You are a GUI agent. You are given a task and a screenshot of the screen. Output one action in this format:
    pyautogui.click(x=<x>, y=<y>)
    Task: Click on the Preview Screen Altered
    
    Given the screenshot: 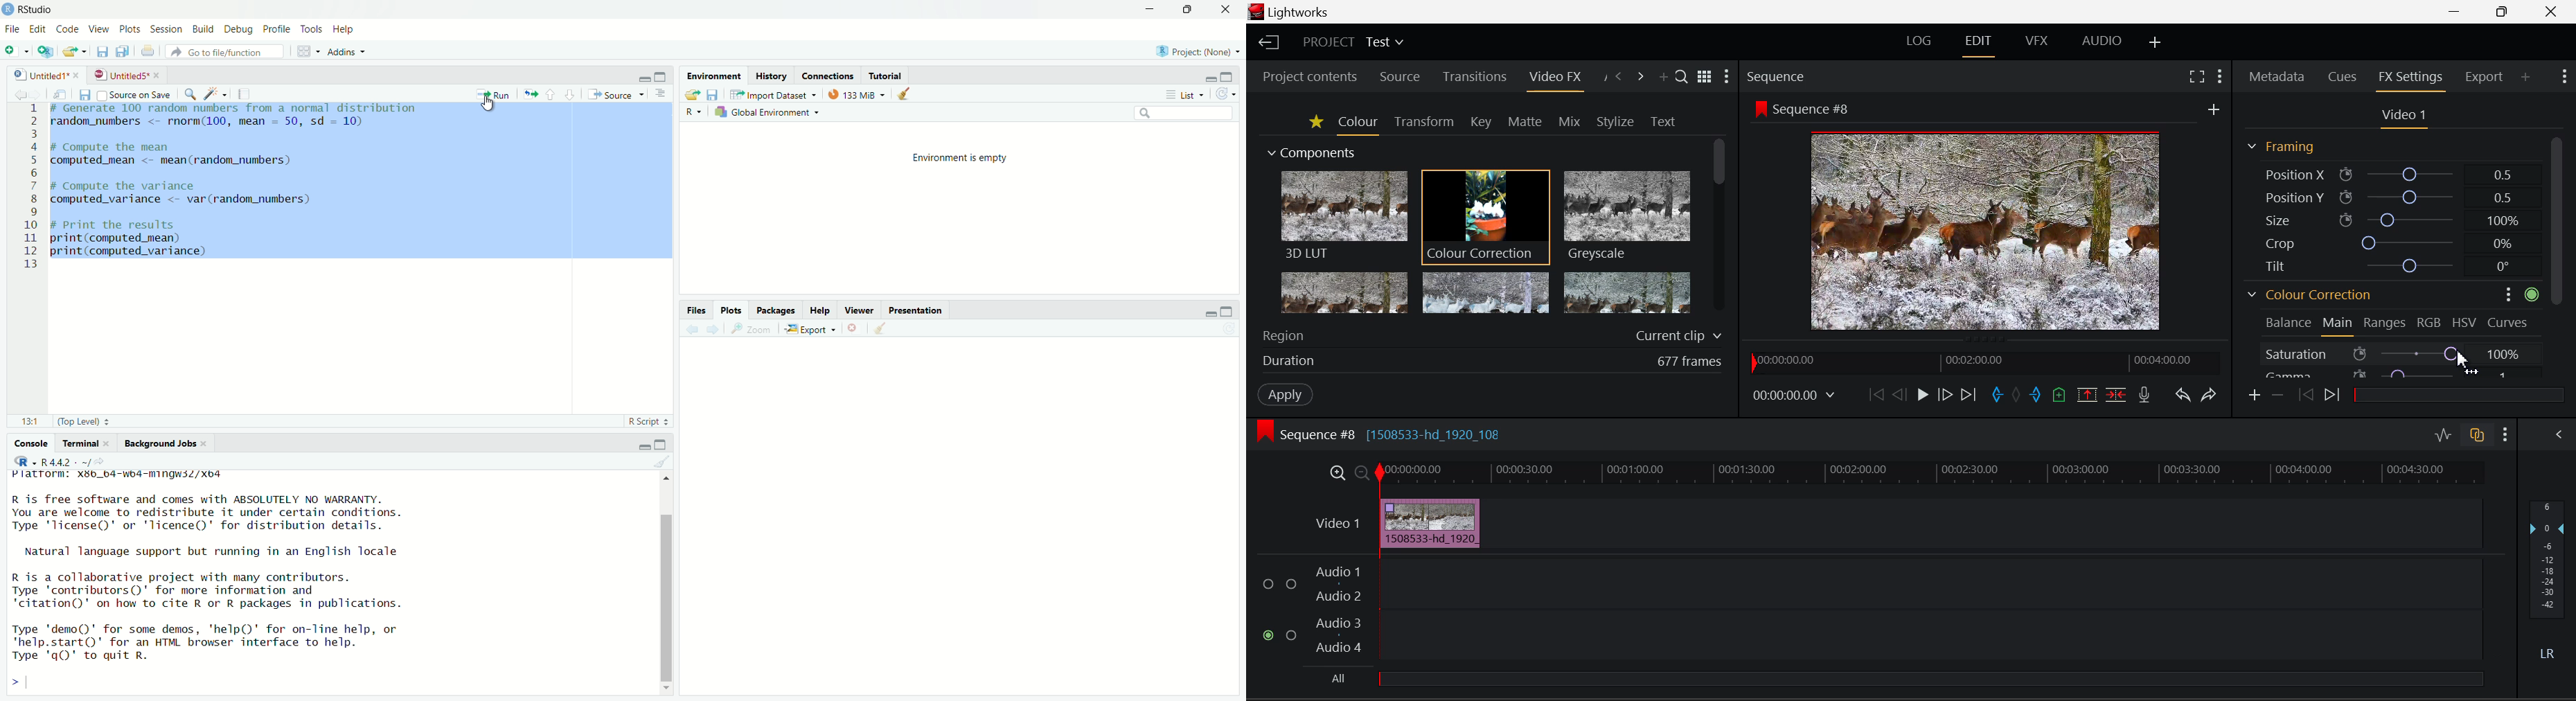 What is the action you would take?
    pyautogui.click(x=1980, y=229)
    